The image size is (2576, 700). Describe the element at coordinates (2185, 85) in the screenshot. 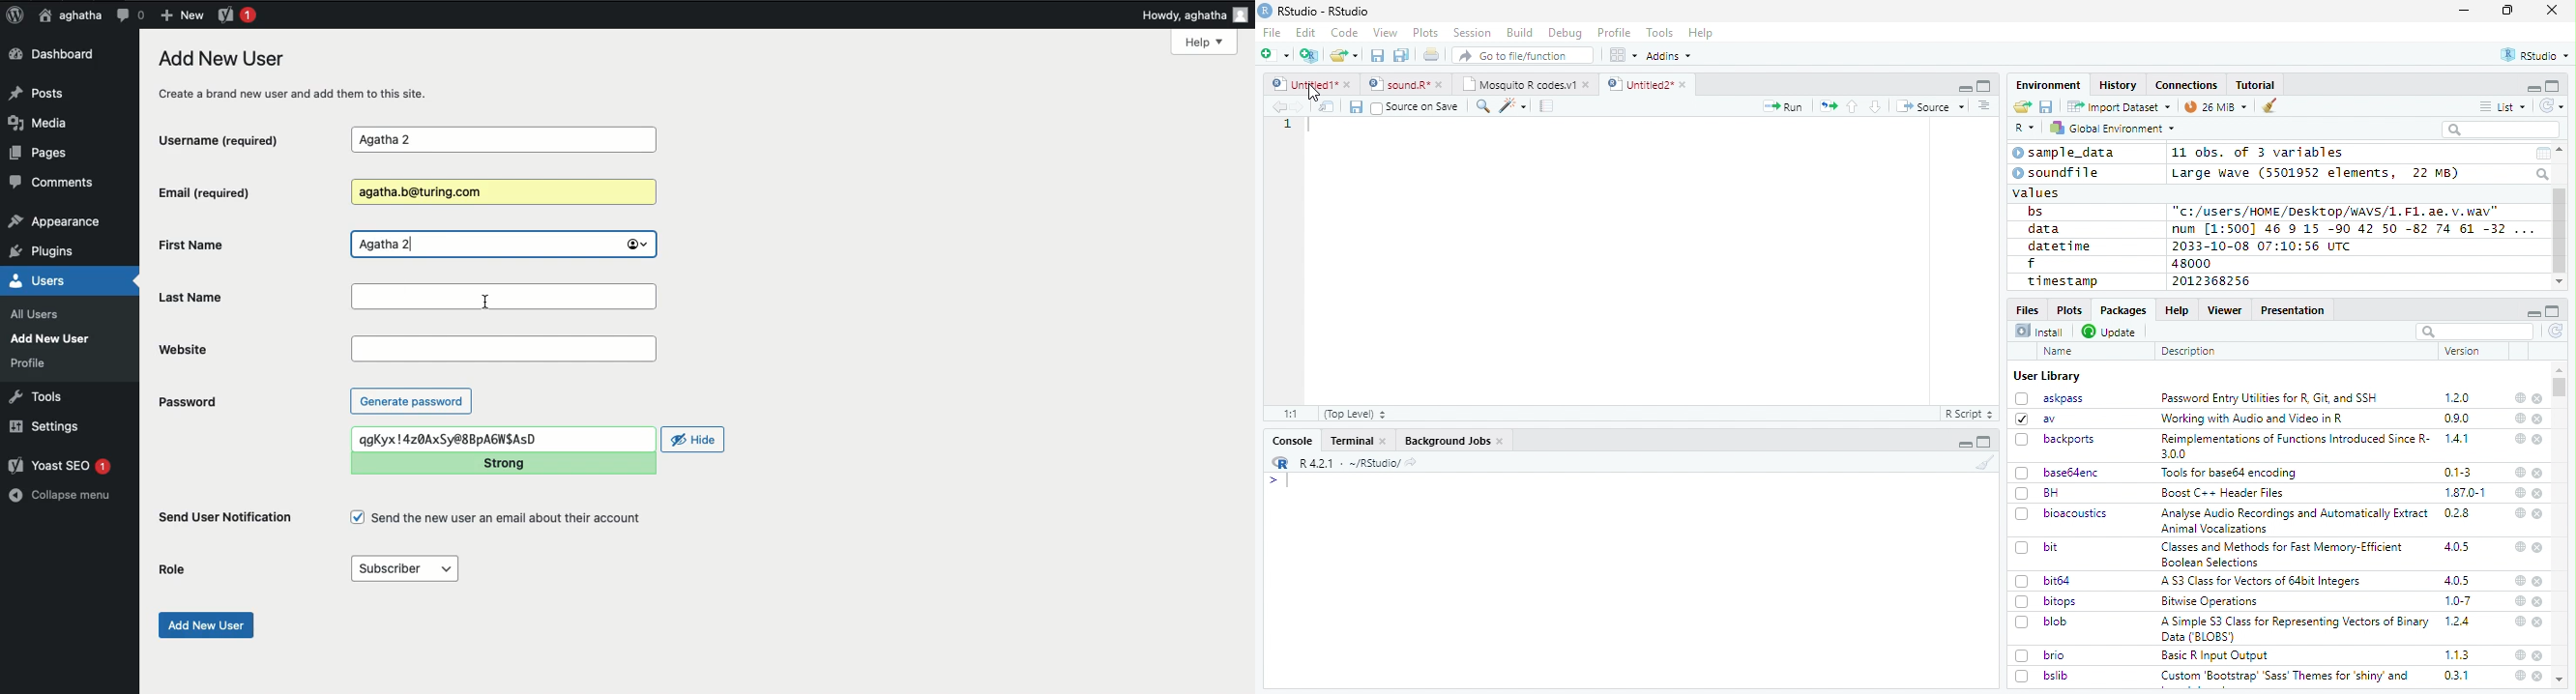

I see `Connections` at that location.